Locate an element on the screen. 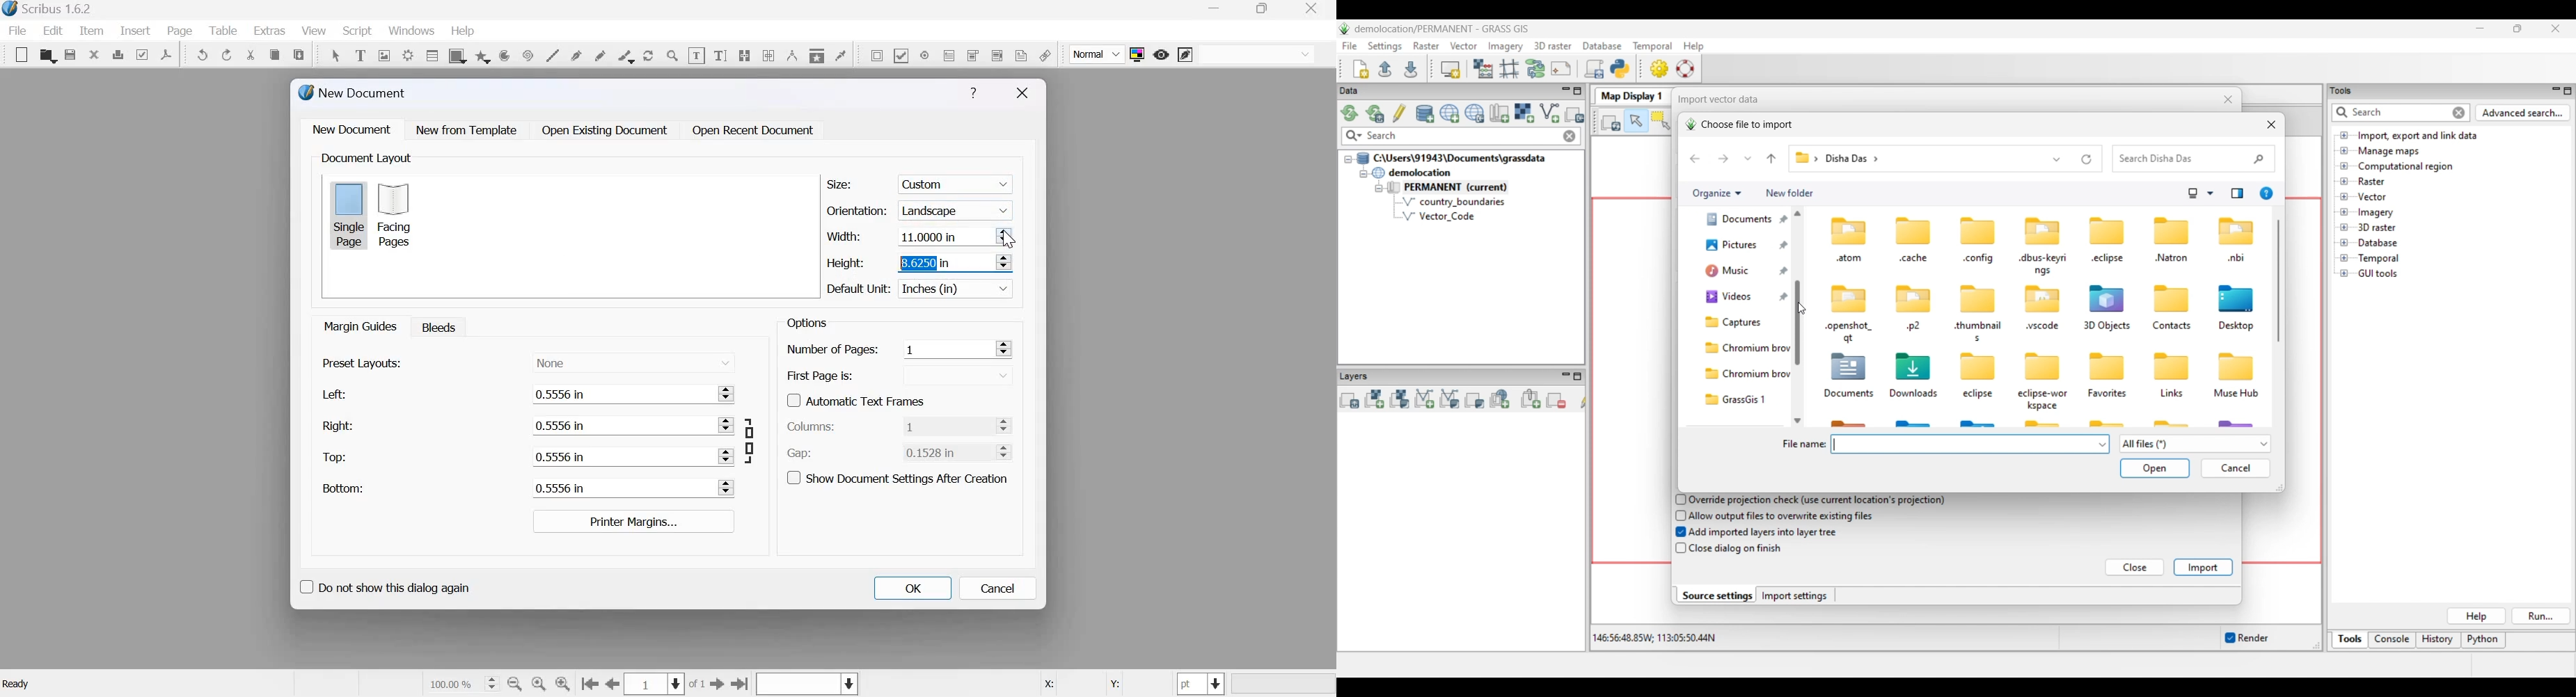  First Page is: is located at coordinates (821, 374).